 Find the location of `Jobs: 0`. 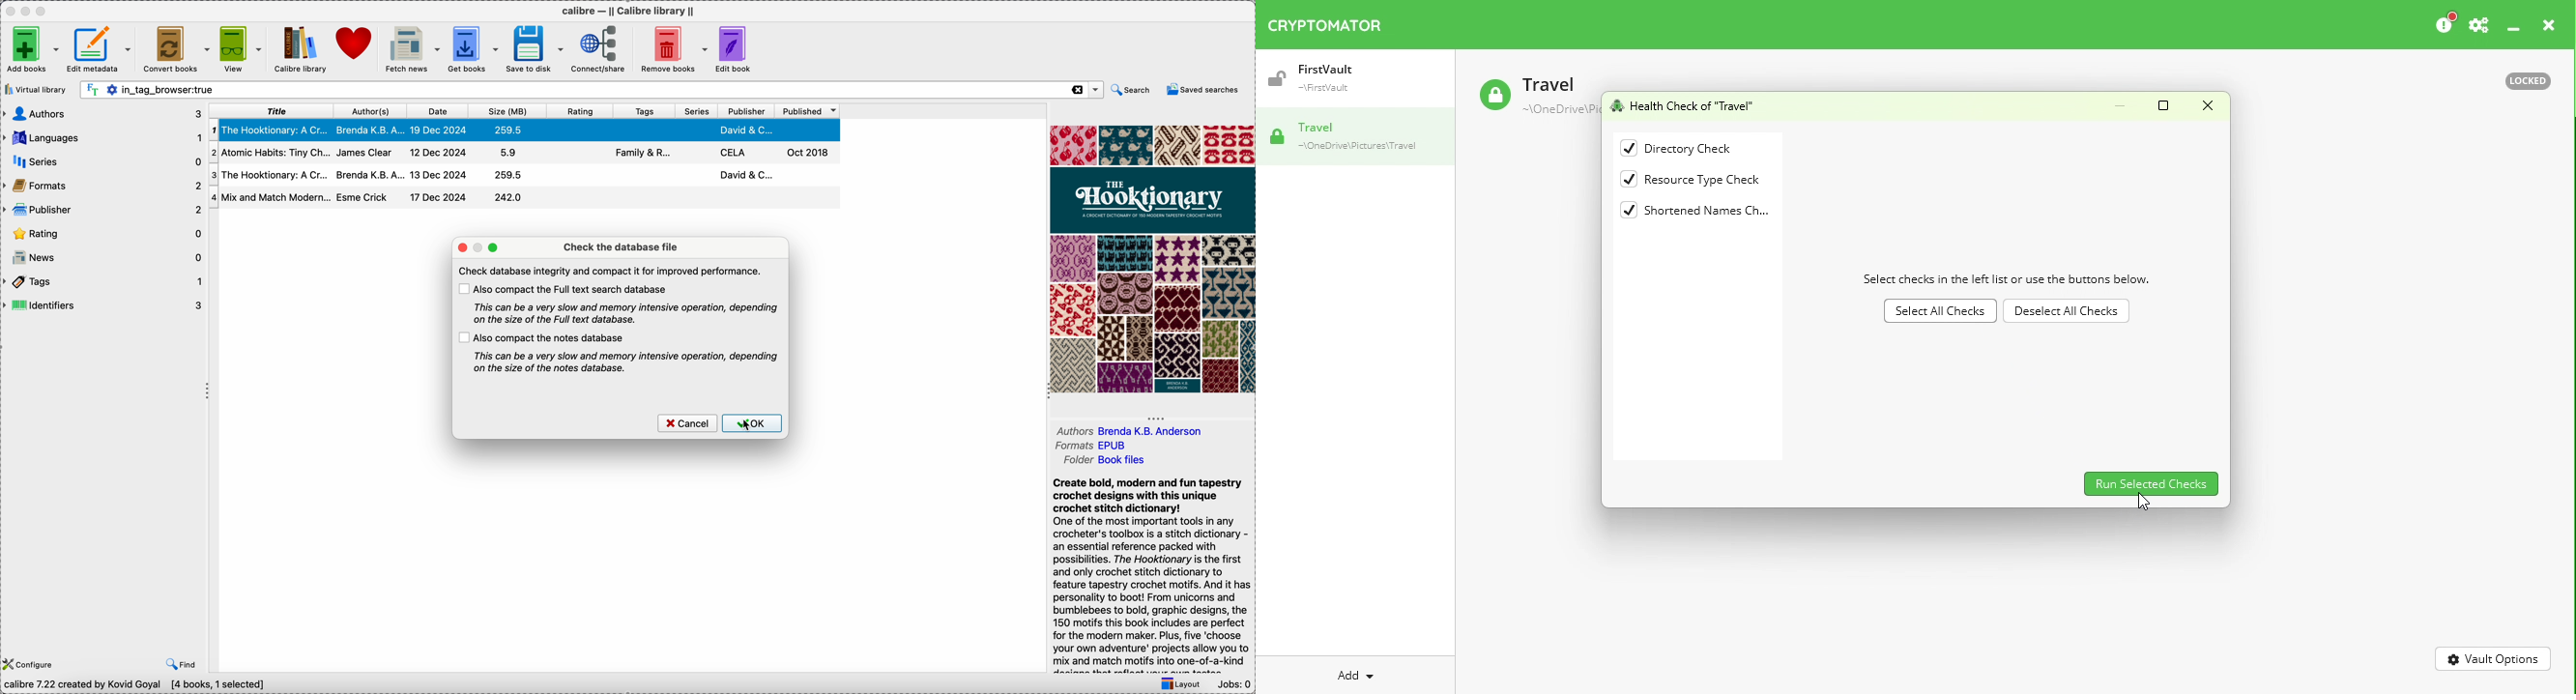

Jobs: 0 is located at coordinates (1235, 685).